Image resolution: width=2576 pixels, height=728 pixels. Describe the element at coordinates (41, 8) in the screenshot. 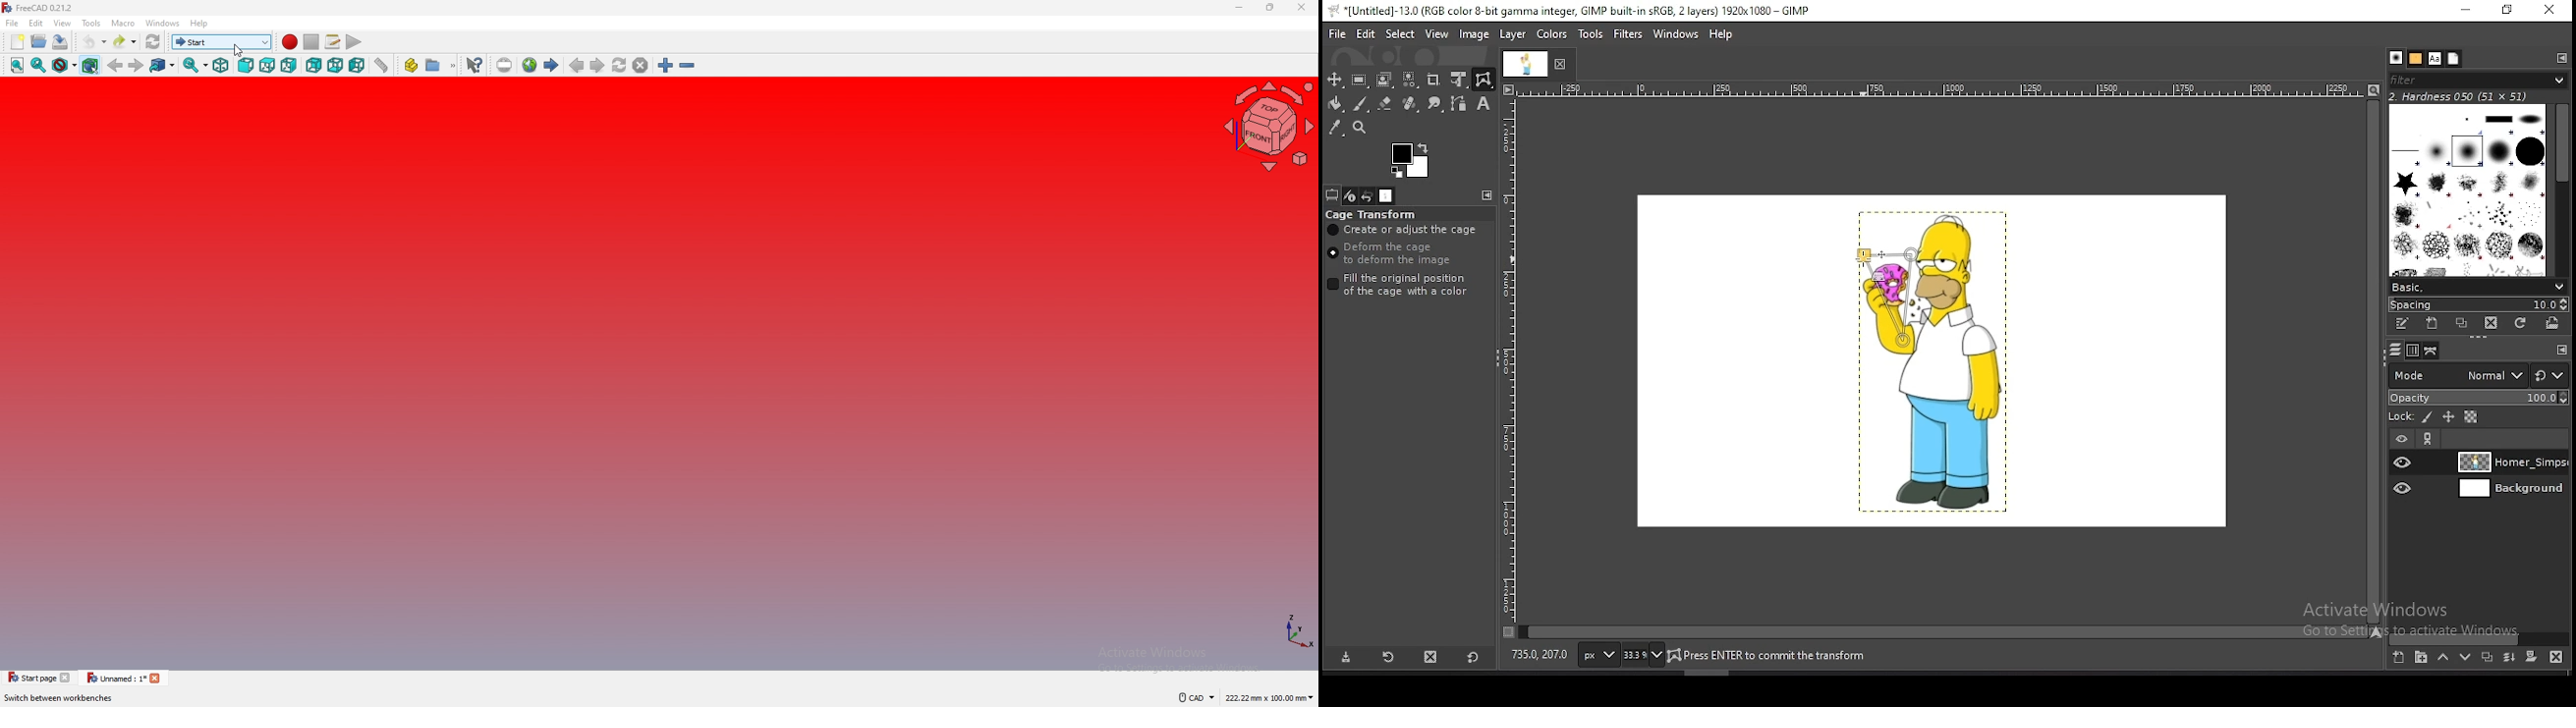

I see `freecad` at that location.